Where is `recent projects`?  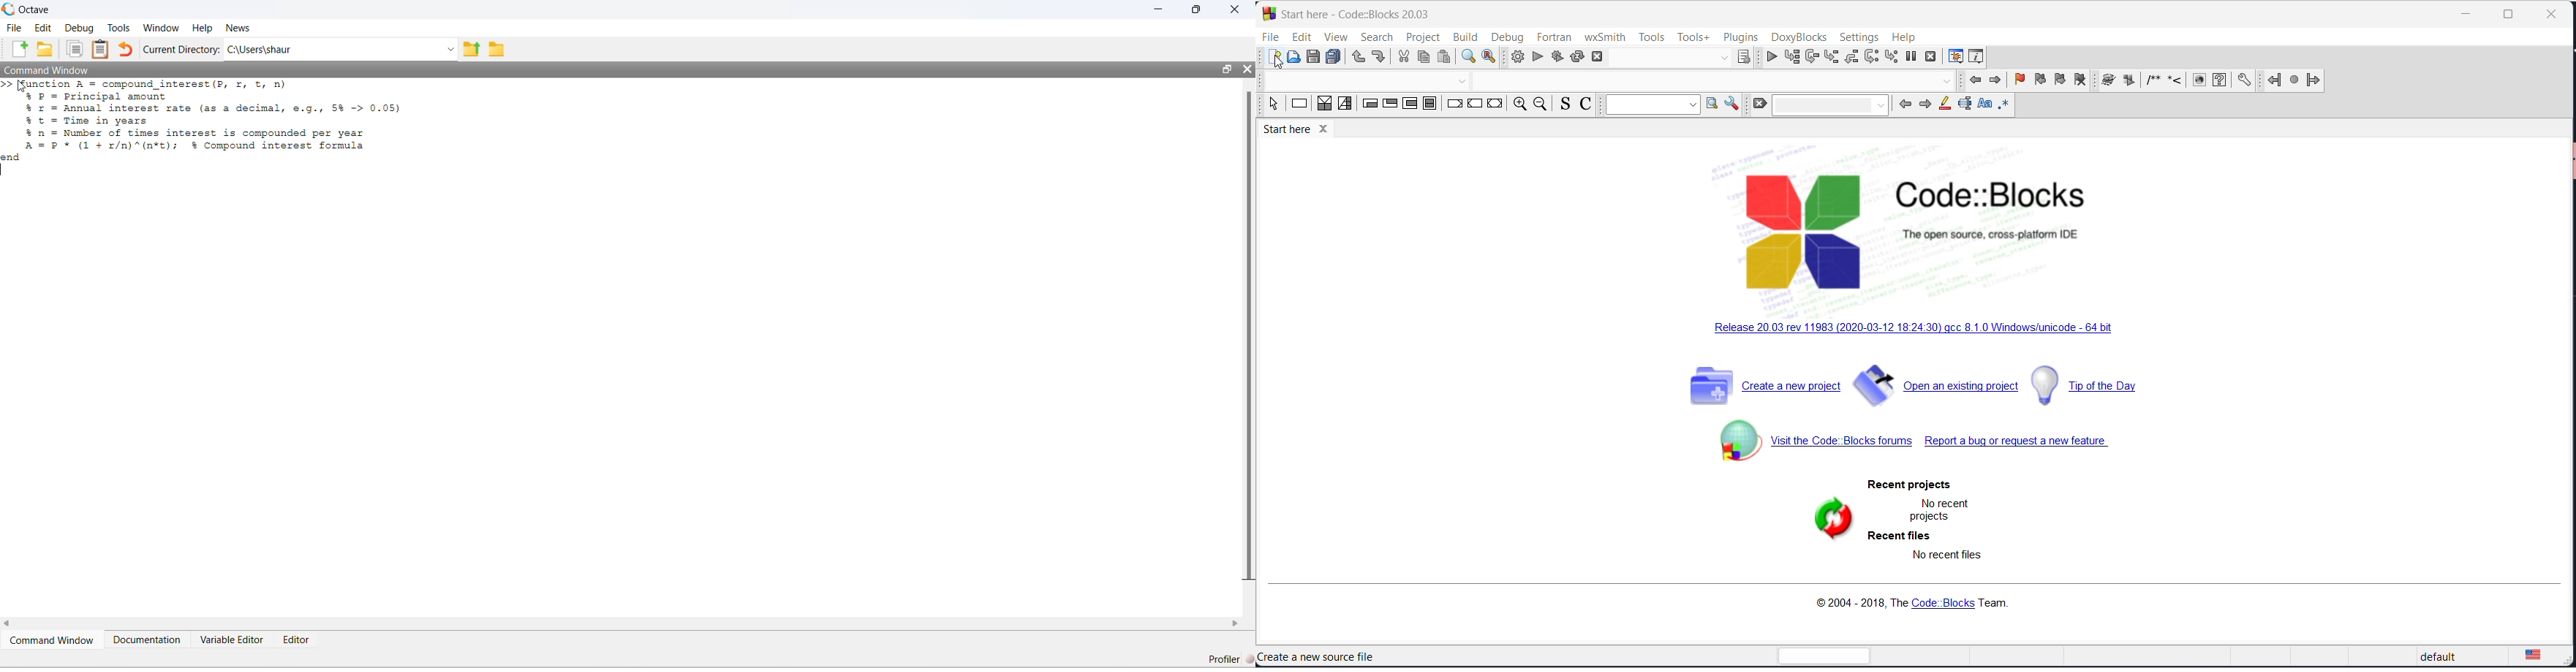
recent projects is located at coordinates (1919, 486).